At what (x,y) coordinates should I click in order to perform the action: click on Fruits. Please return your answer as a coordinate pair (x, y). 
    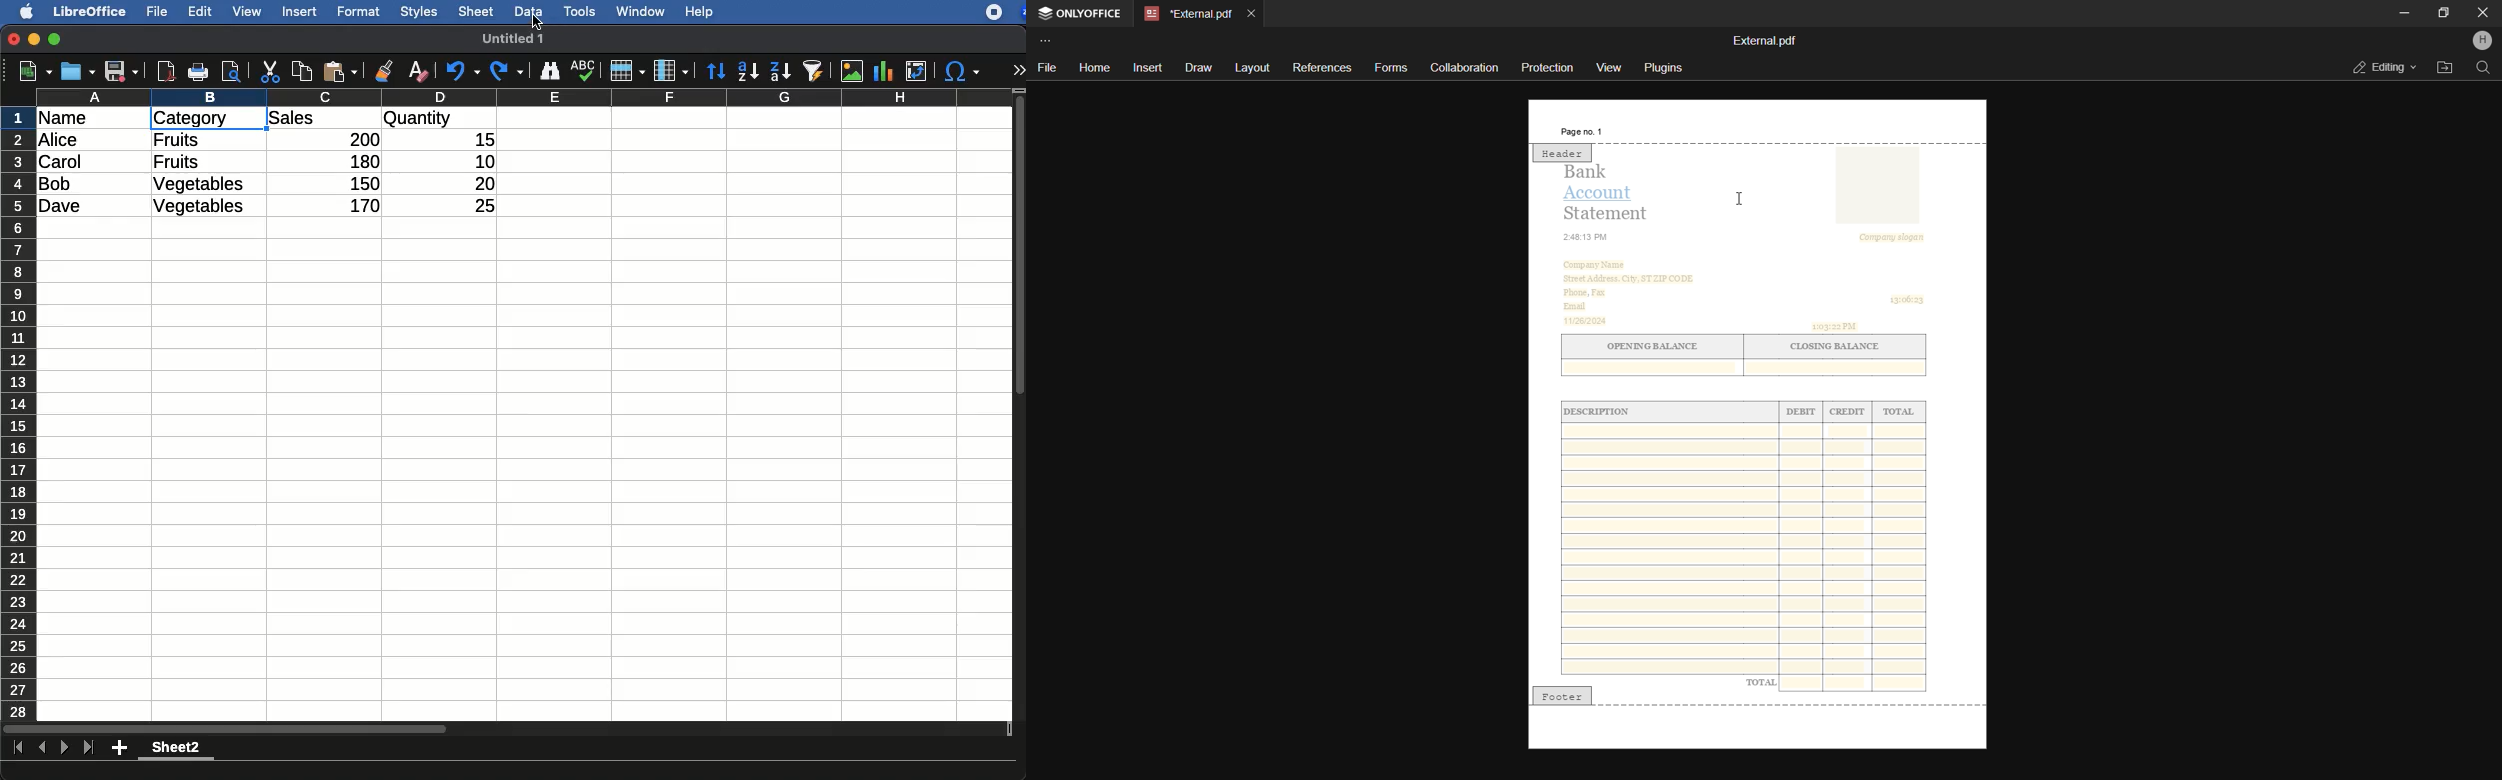
    Looking at the image, I should click on (176, 162).